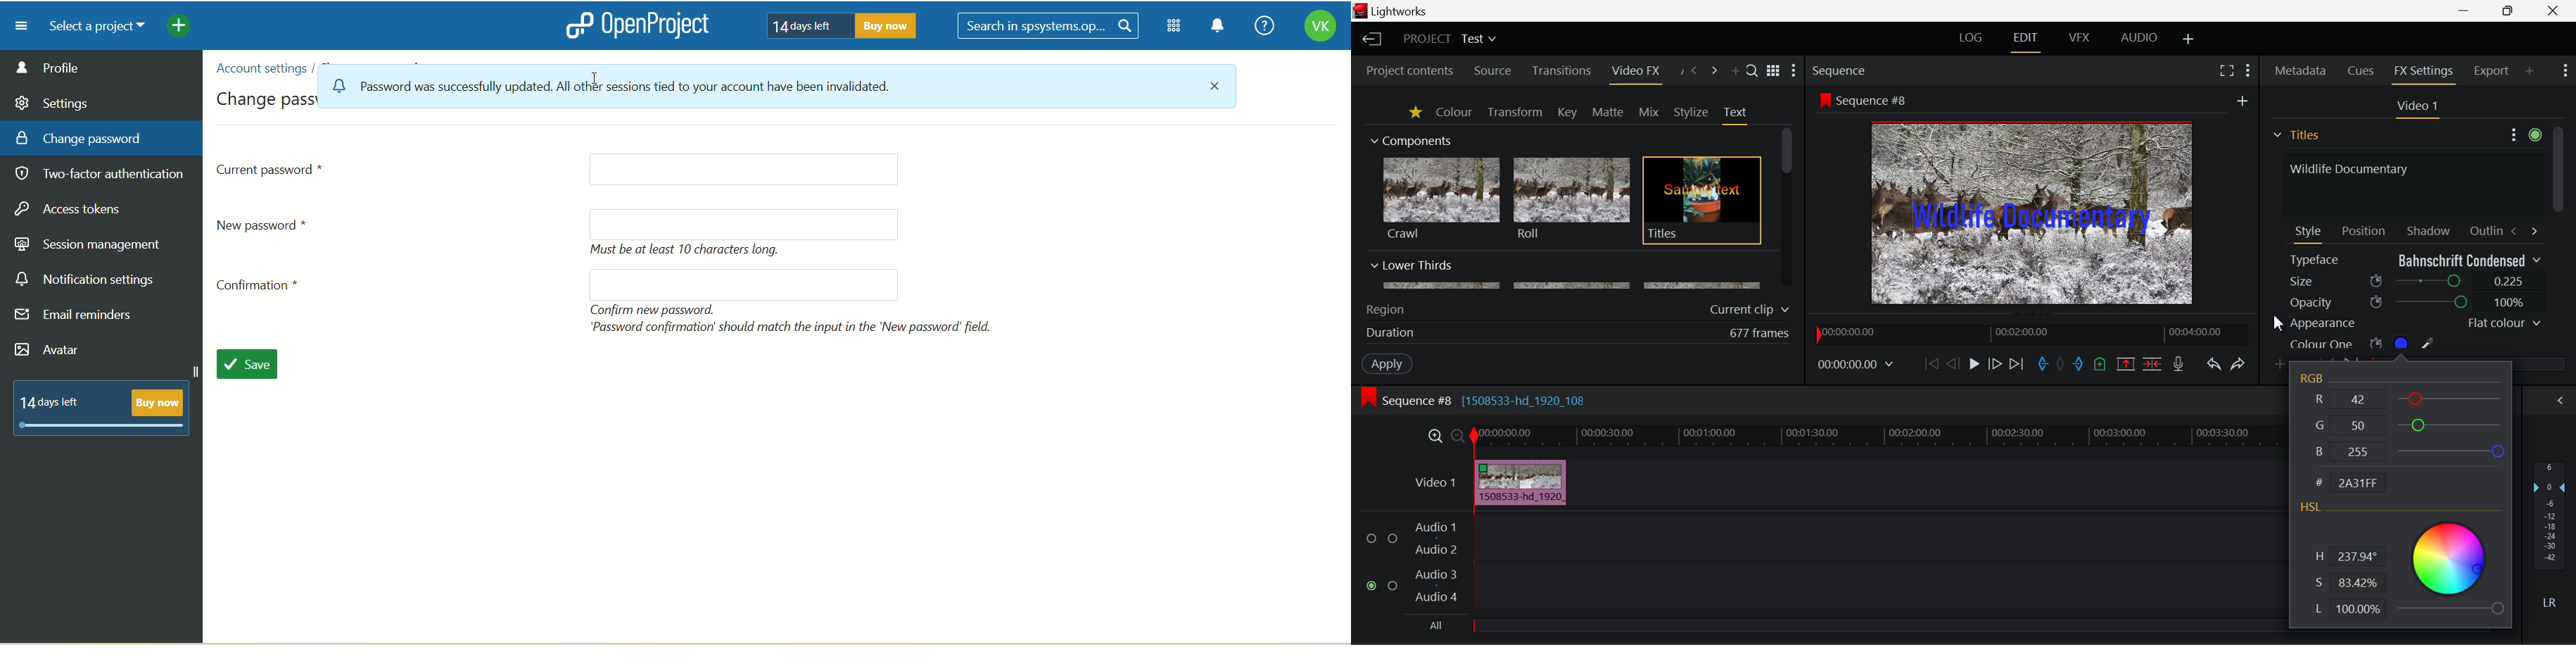 The height and width of the screenshot is (672, 2576). What do you see at coordinates (597, 79) in the screenshot?
I see `cursor` at bounding box center [597, 79].